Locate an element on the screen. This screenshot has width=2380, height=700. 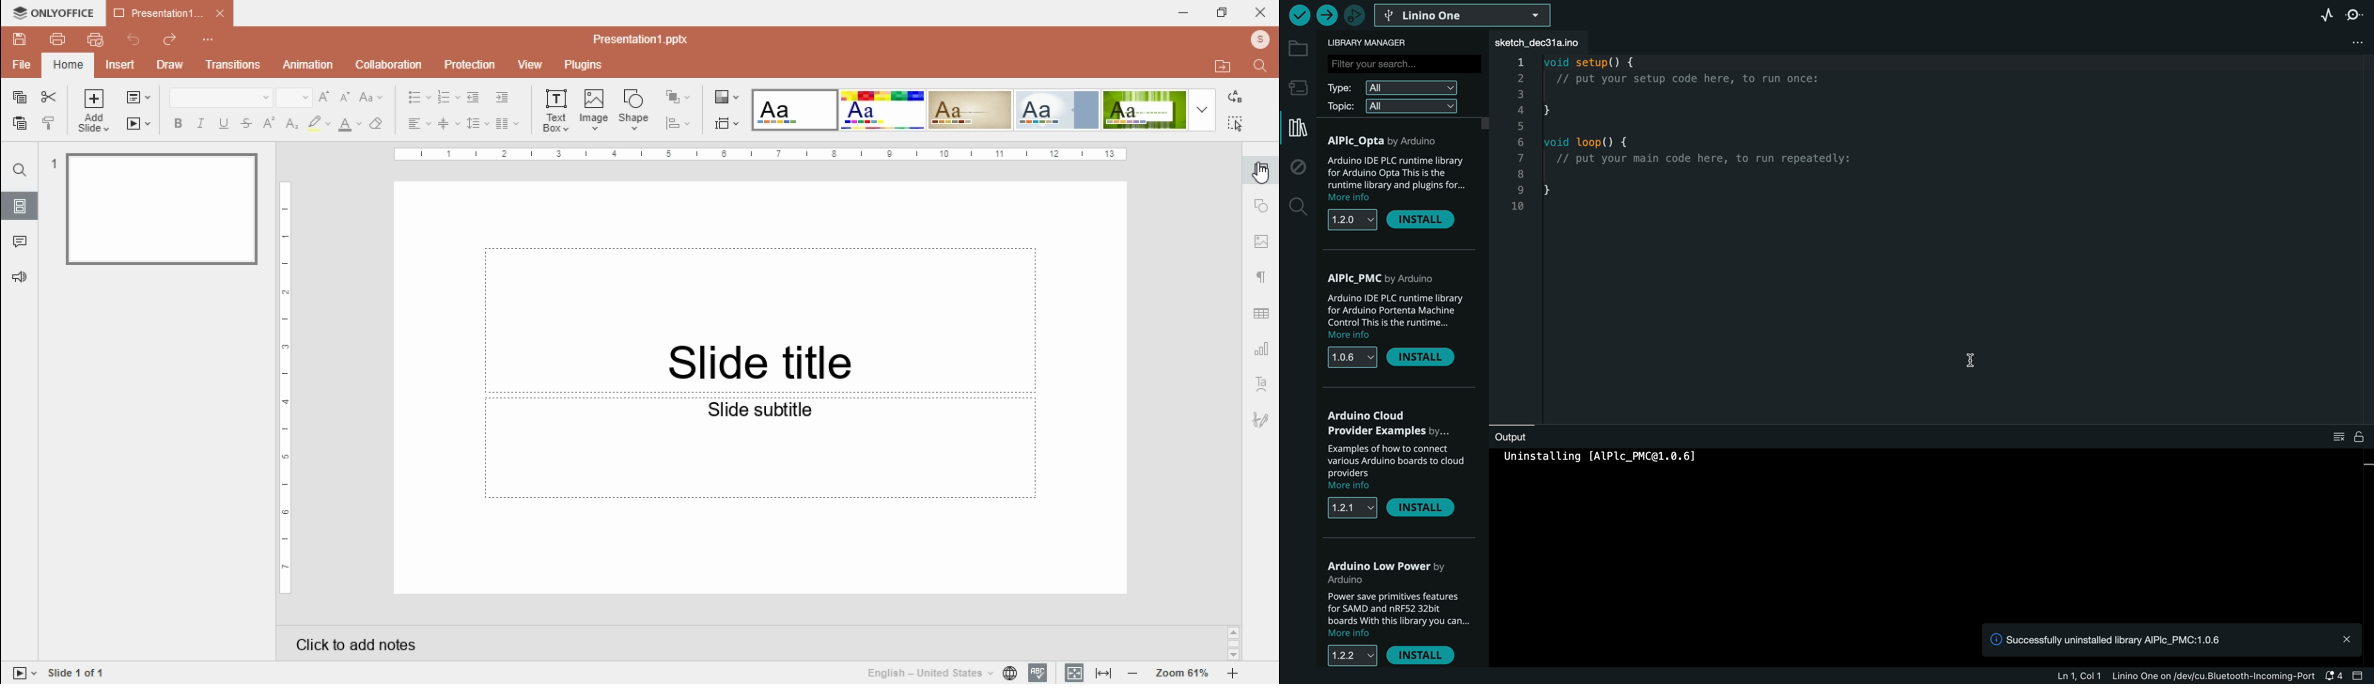
horizontal align is located at coordinates (418, 124).